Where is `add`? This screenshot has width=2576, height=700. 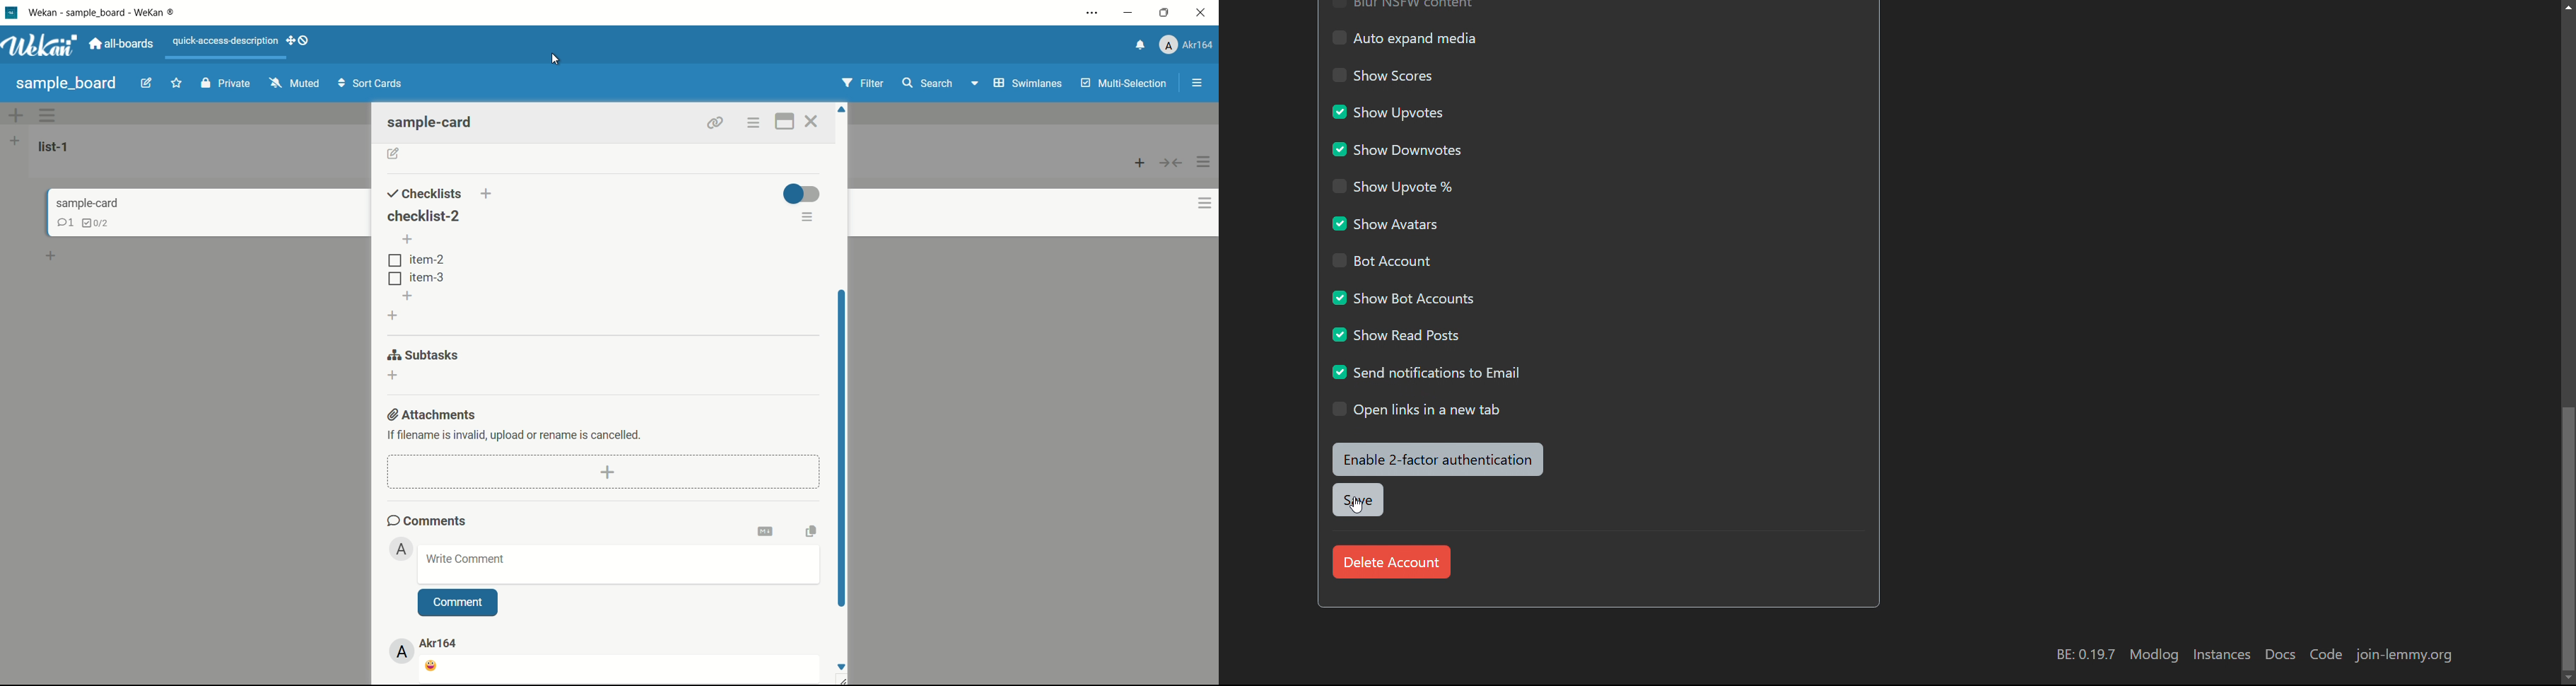
add is located at coordinates (53, 258).